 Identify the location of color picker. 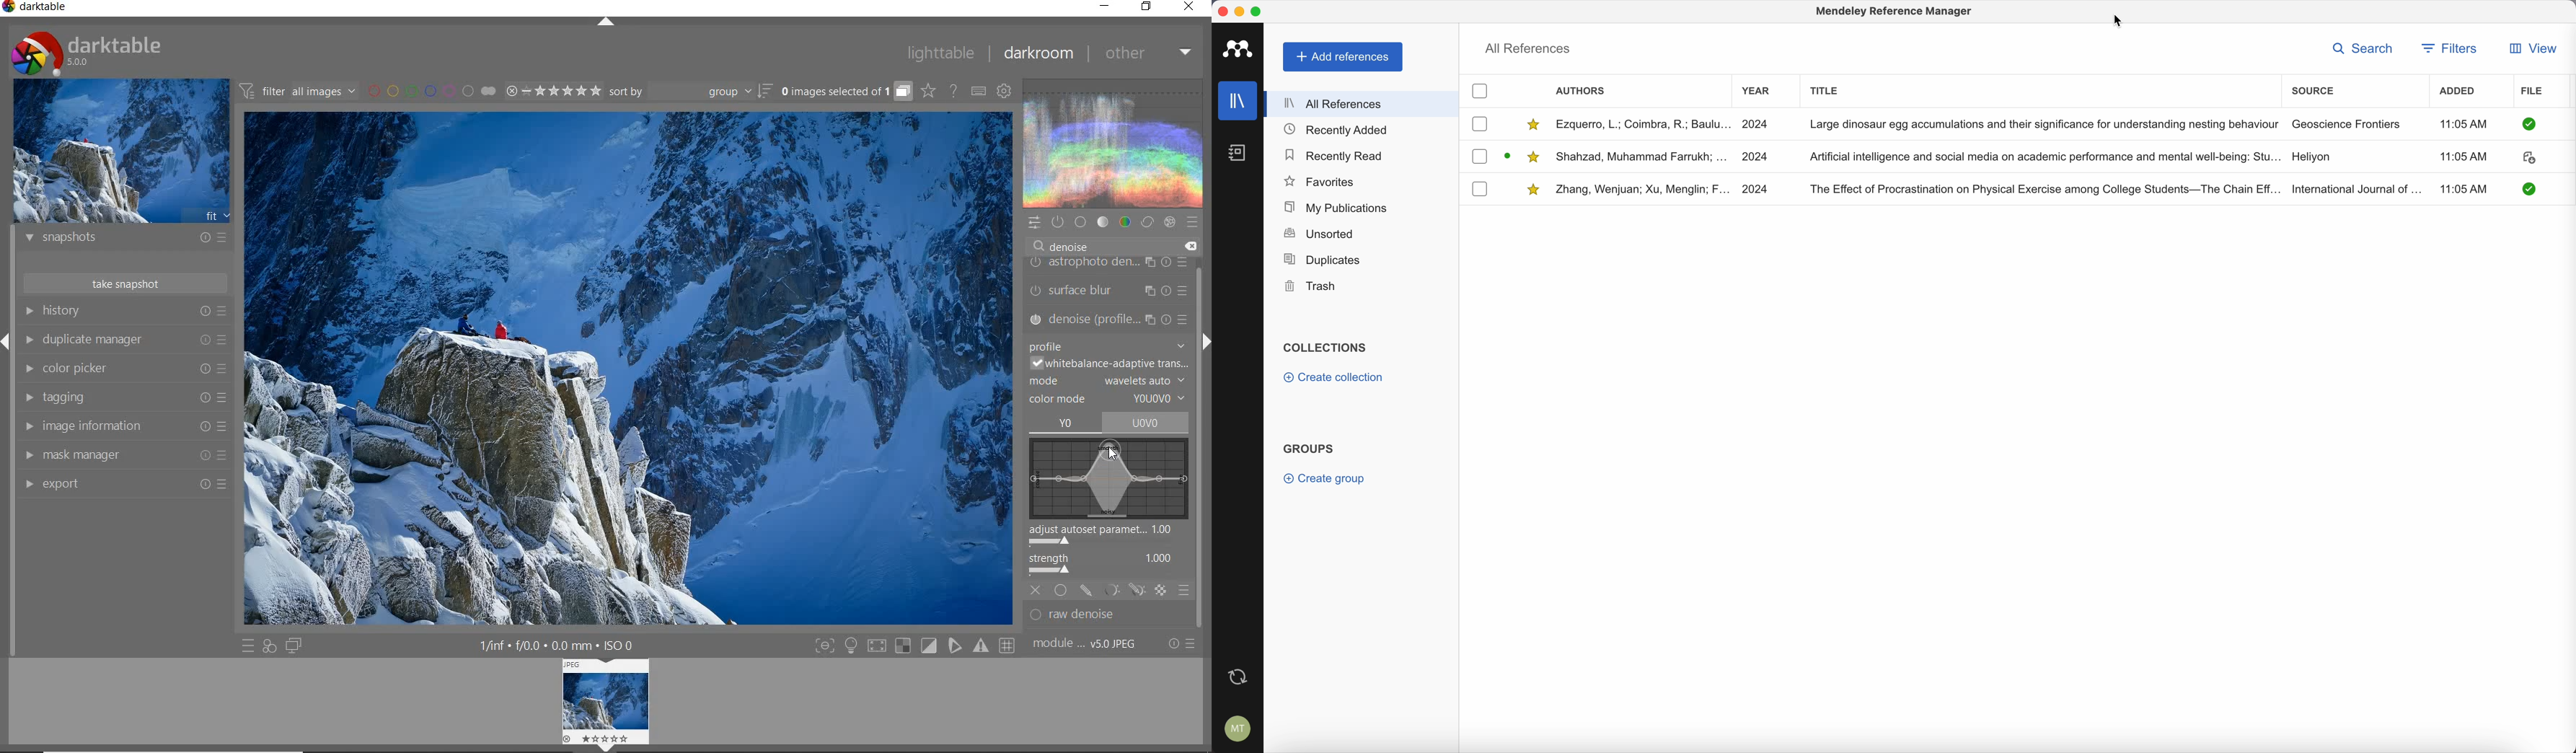
(123, 369).